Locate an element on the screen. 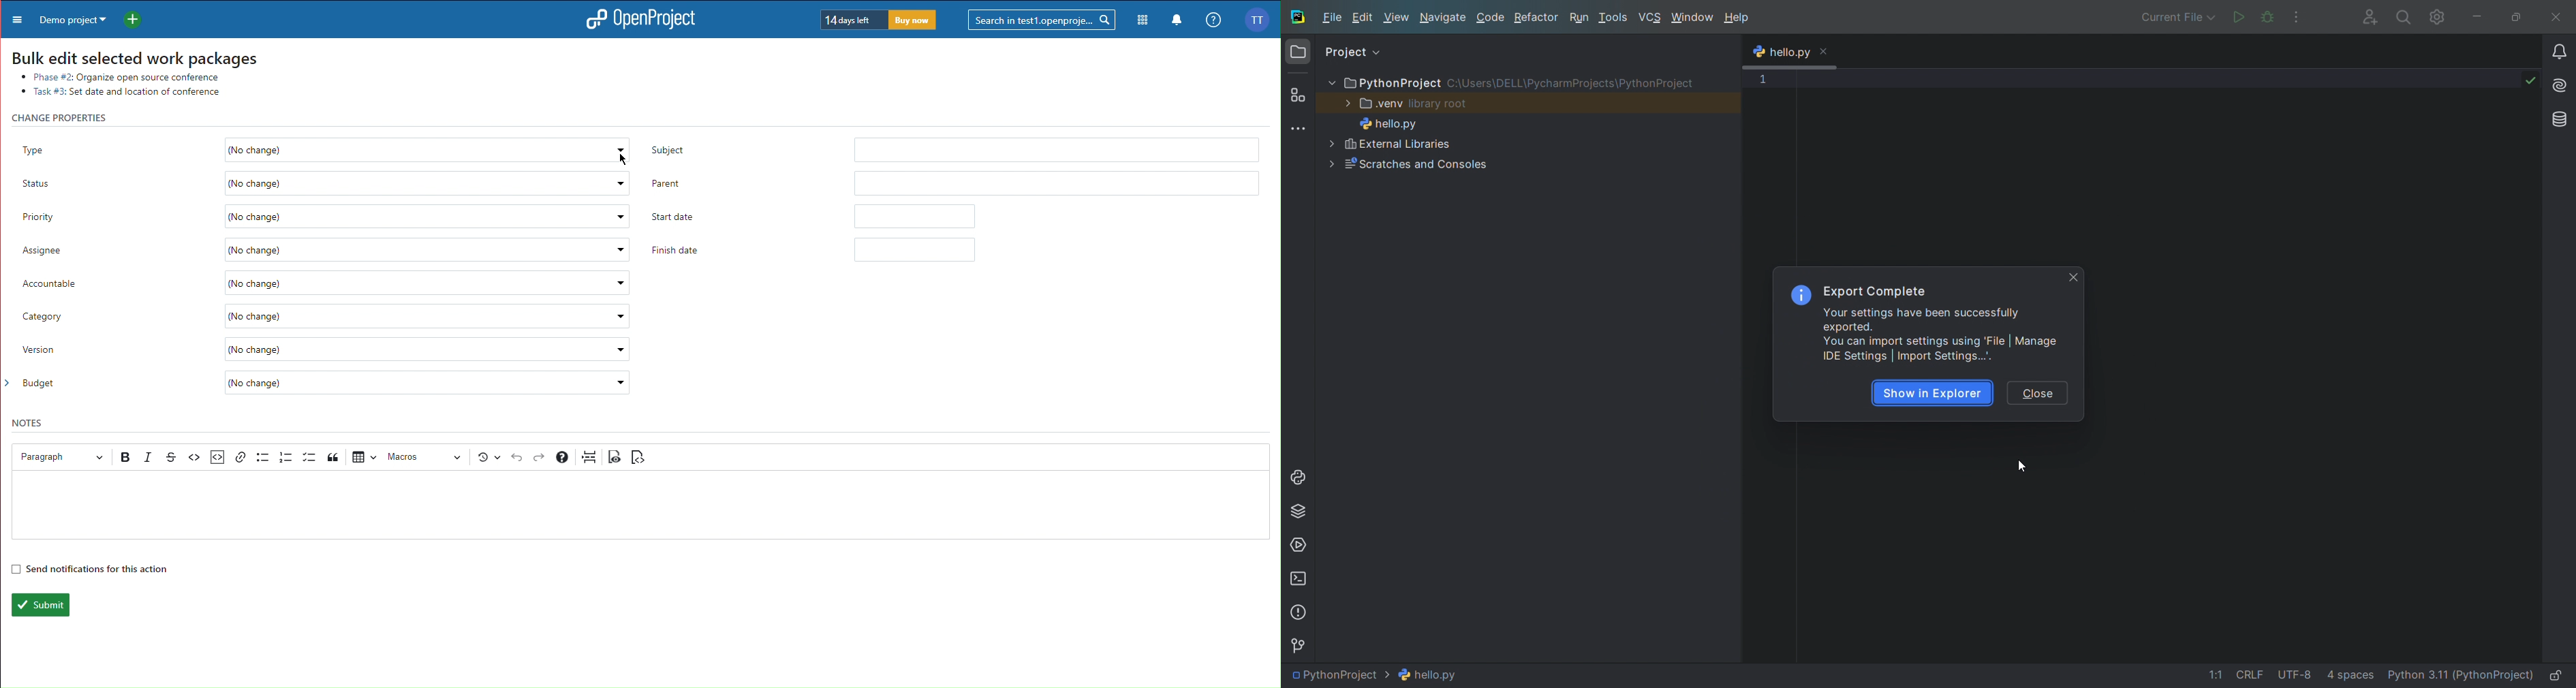 Image resolution: width=2576 pixels, height=700 pixels. Notification is located at coordinates (1177, 21).